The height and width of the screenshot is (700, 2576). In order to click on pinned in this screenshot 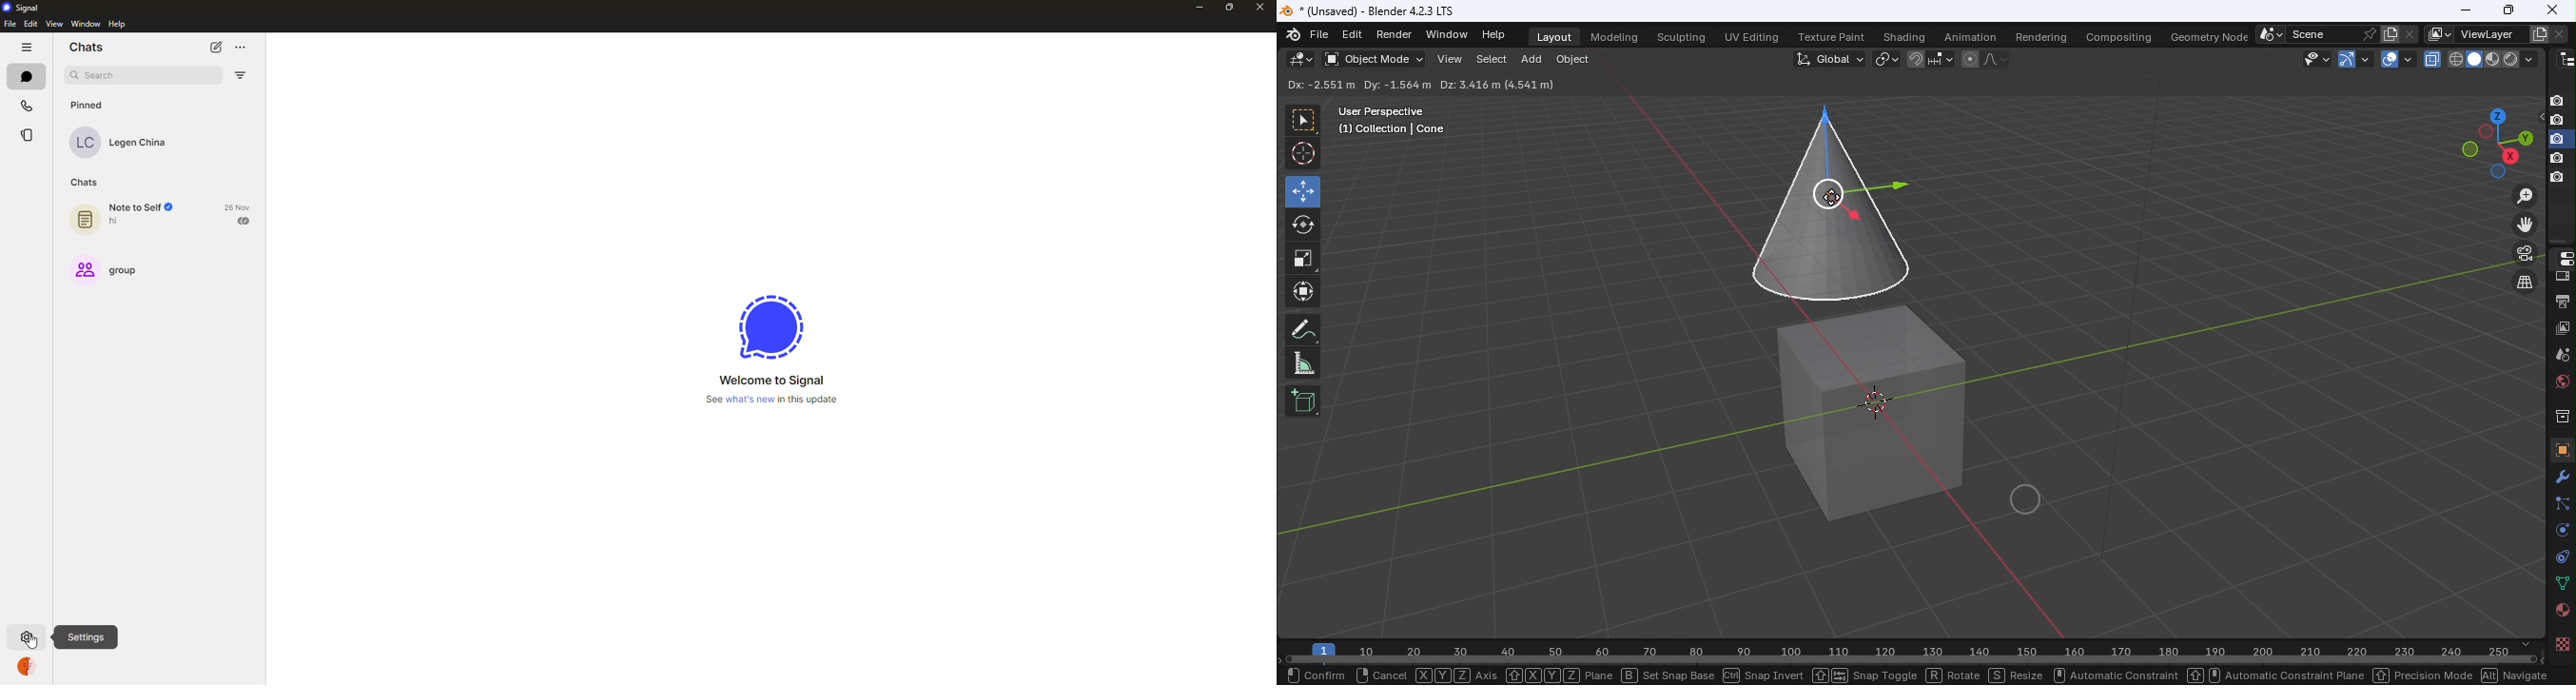, I will do `click(88, 105)`.